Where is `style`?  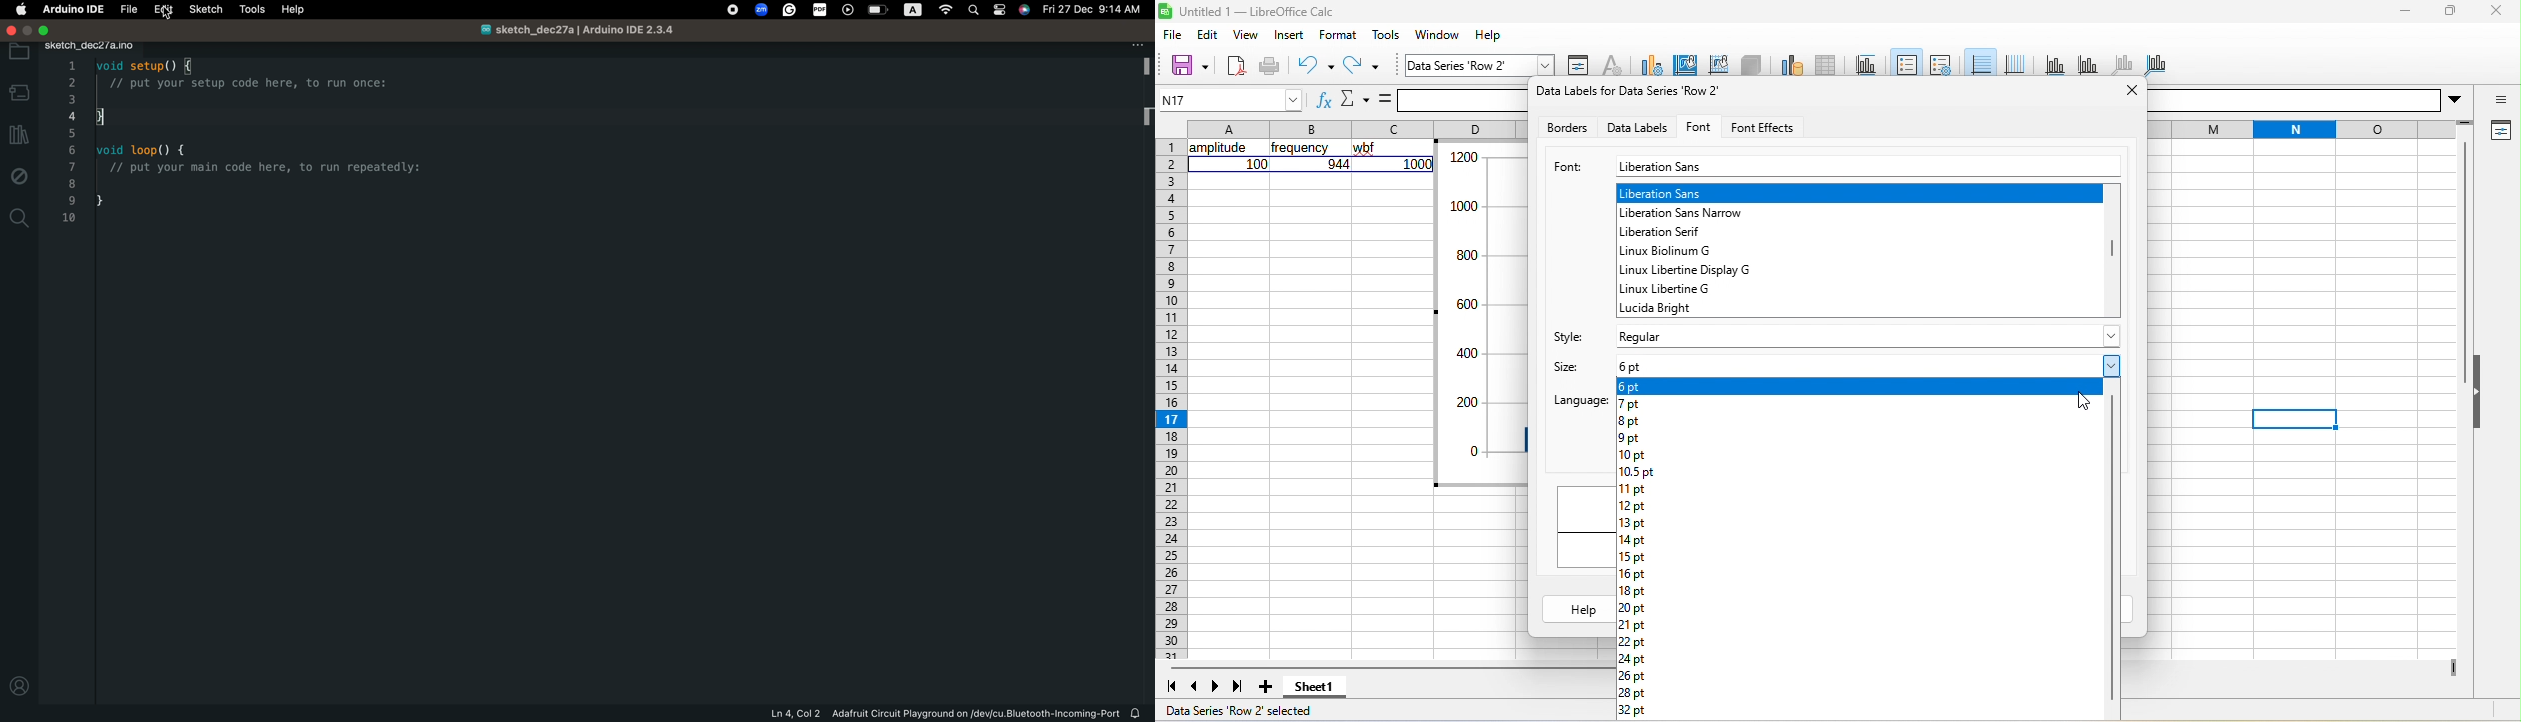
style is located at coordinates (1564, 334).